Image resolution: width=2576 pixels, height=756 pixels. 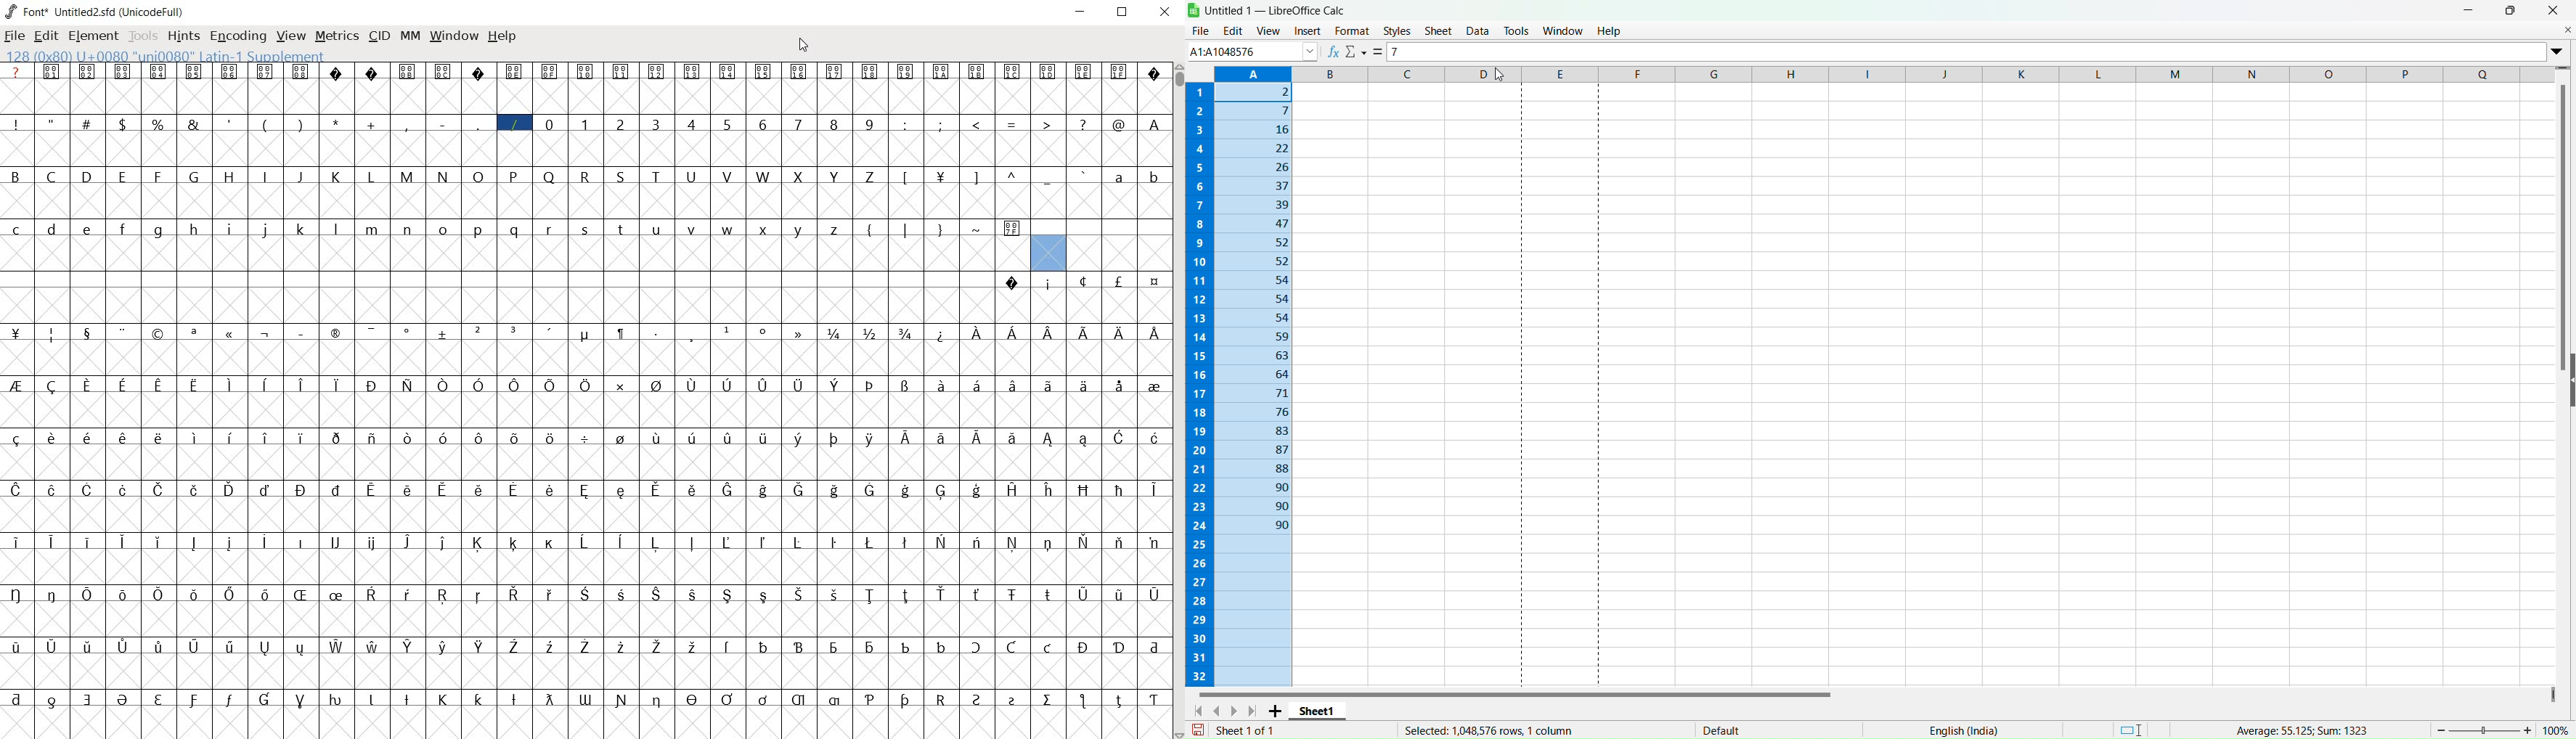 I want to click on glyph, so click(x=940, y=647).